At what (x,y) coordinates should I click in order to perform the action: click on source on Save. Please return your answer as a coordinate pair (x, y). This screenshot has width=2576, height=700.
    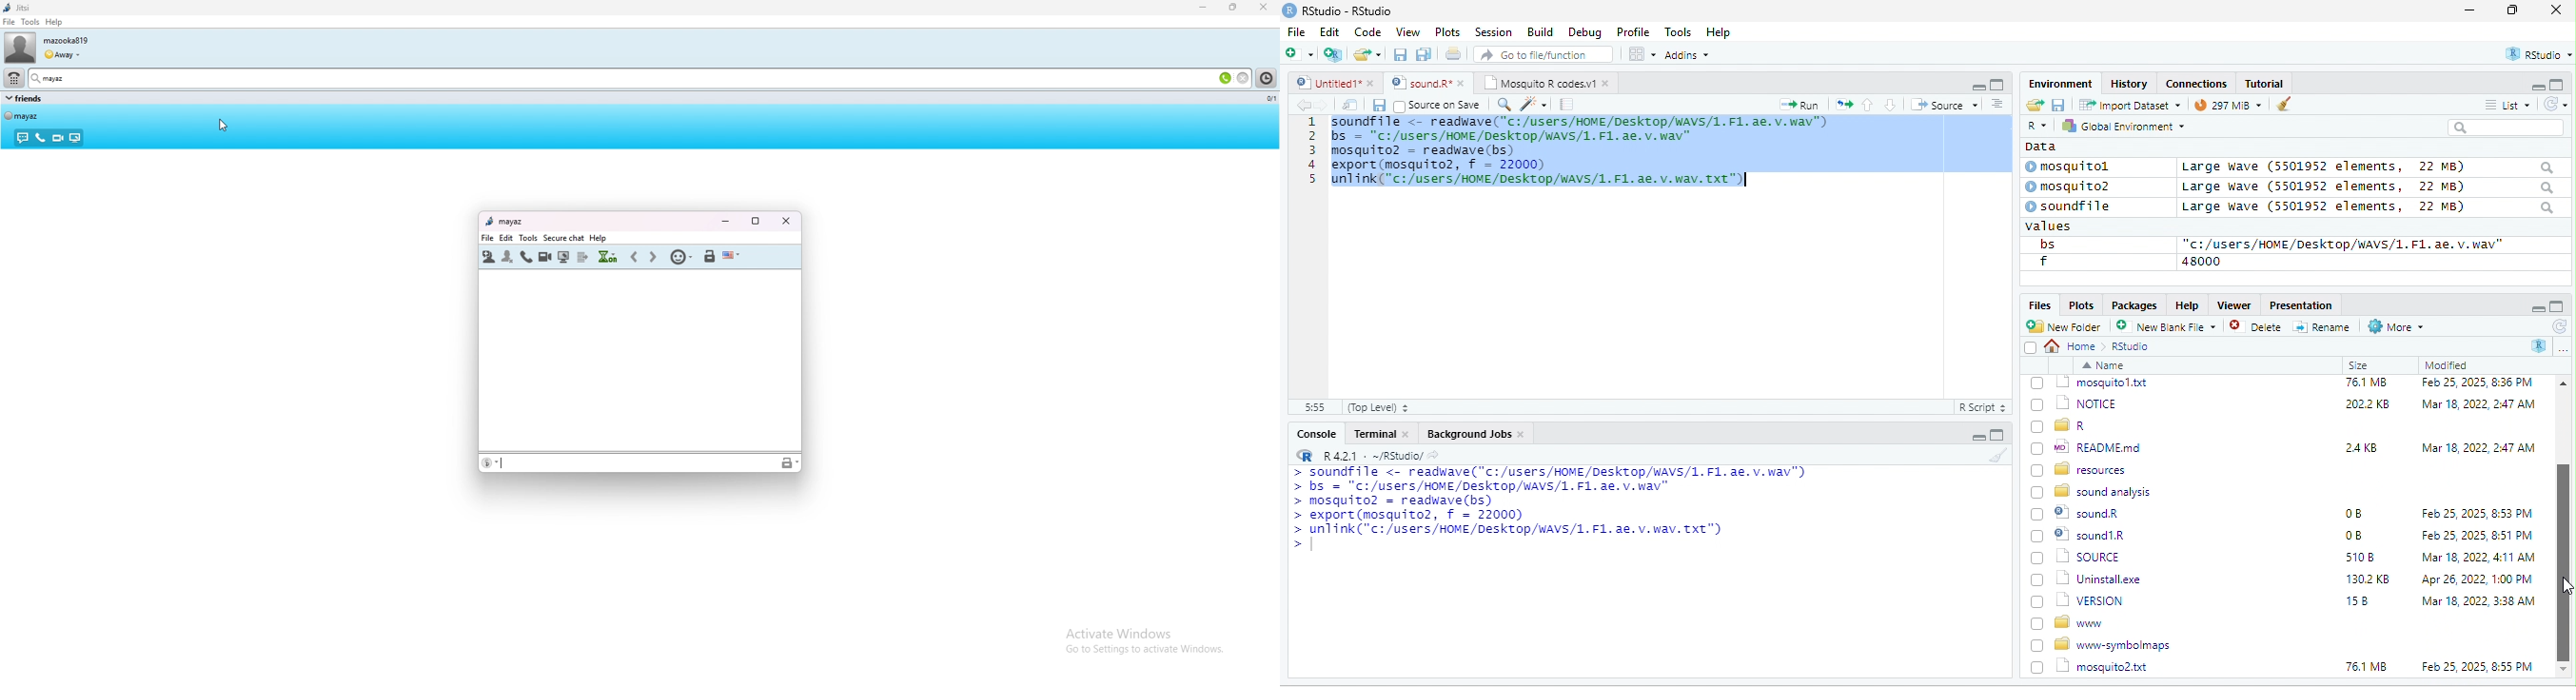
    Looking at the image, I should click on (1439, 107).